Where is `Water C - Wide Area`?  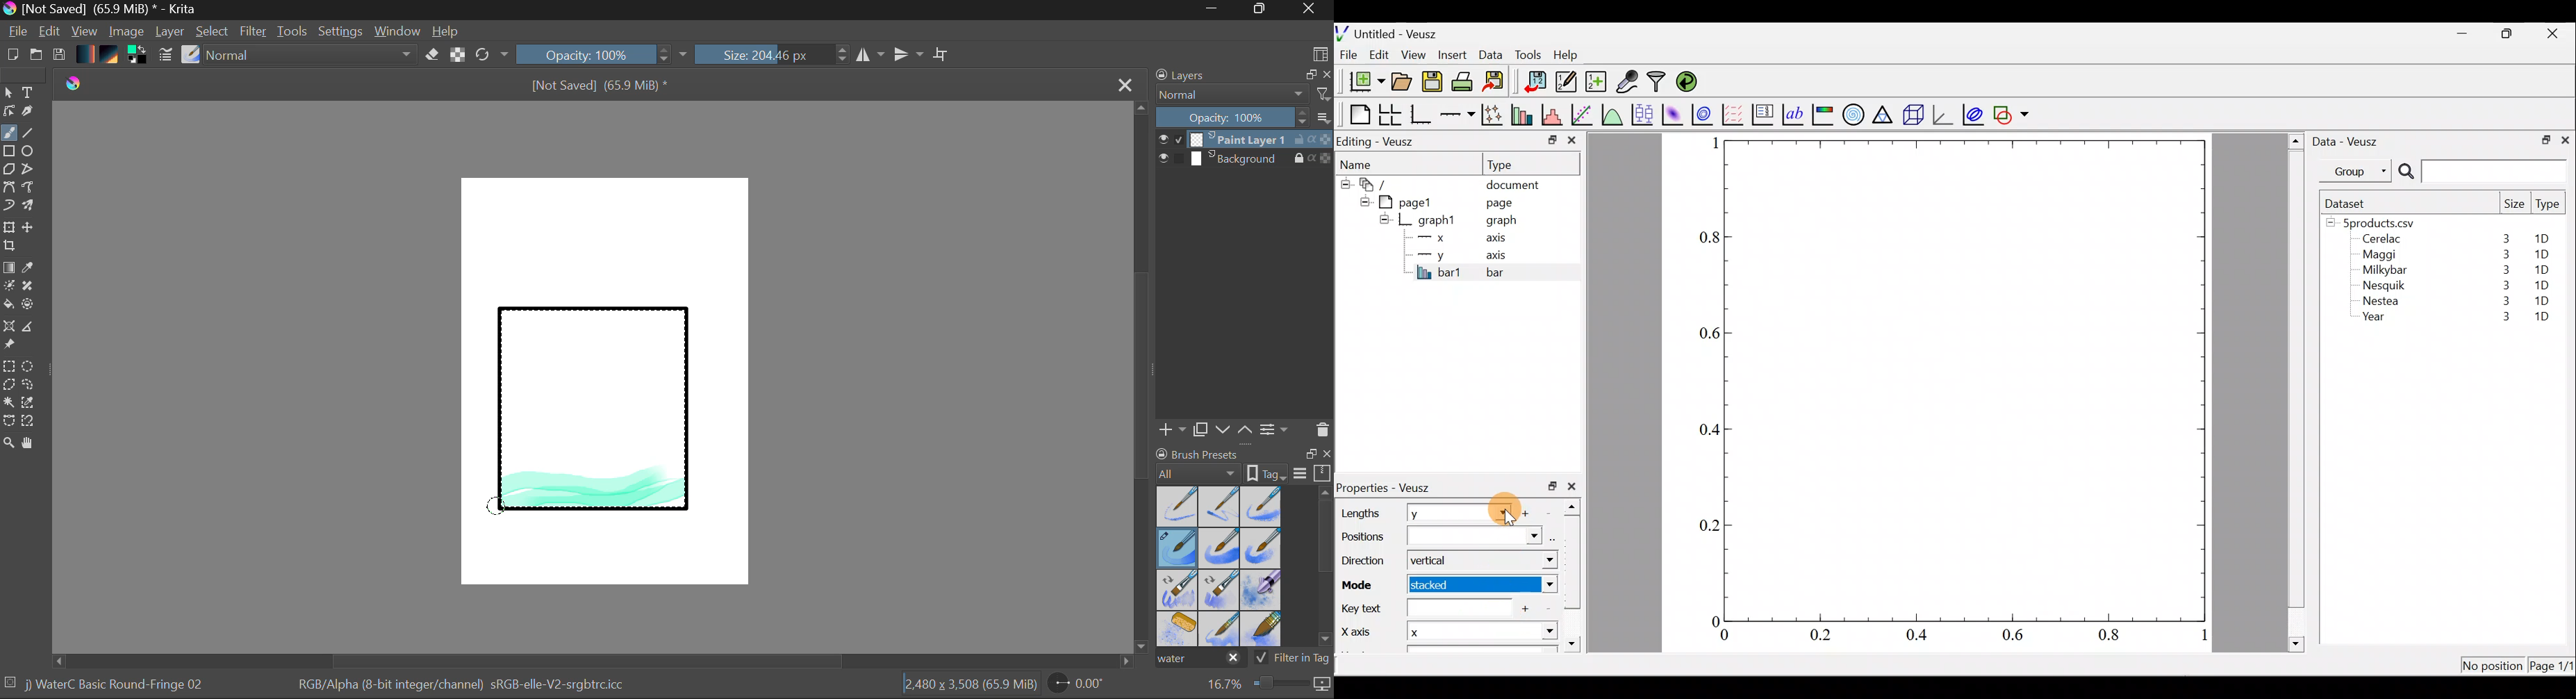 Water C - Wide Area is located at coordinates (1263, 630).